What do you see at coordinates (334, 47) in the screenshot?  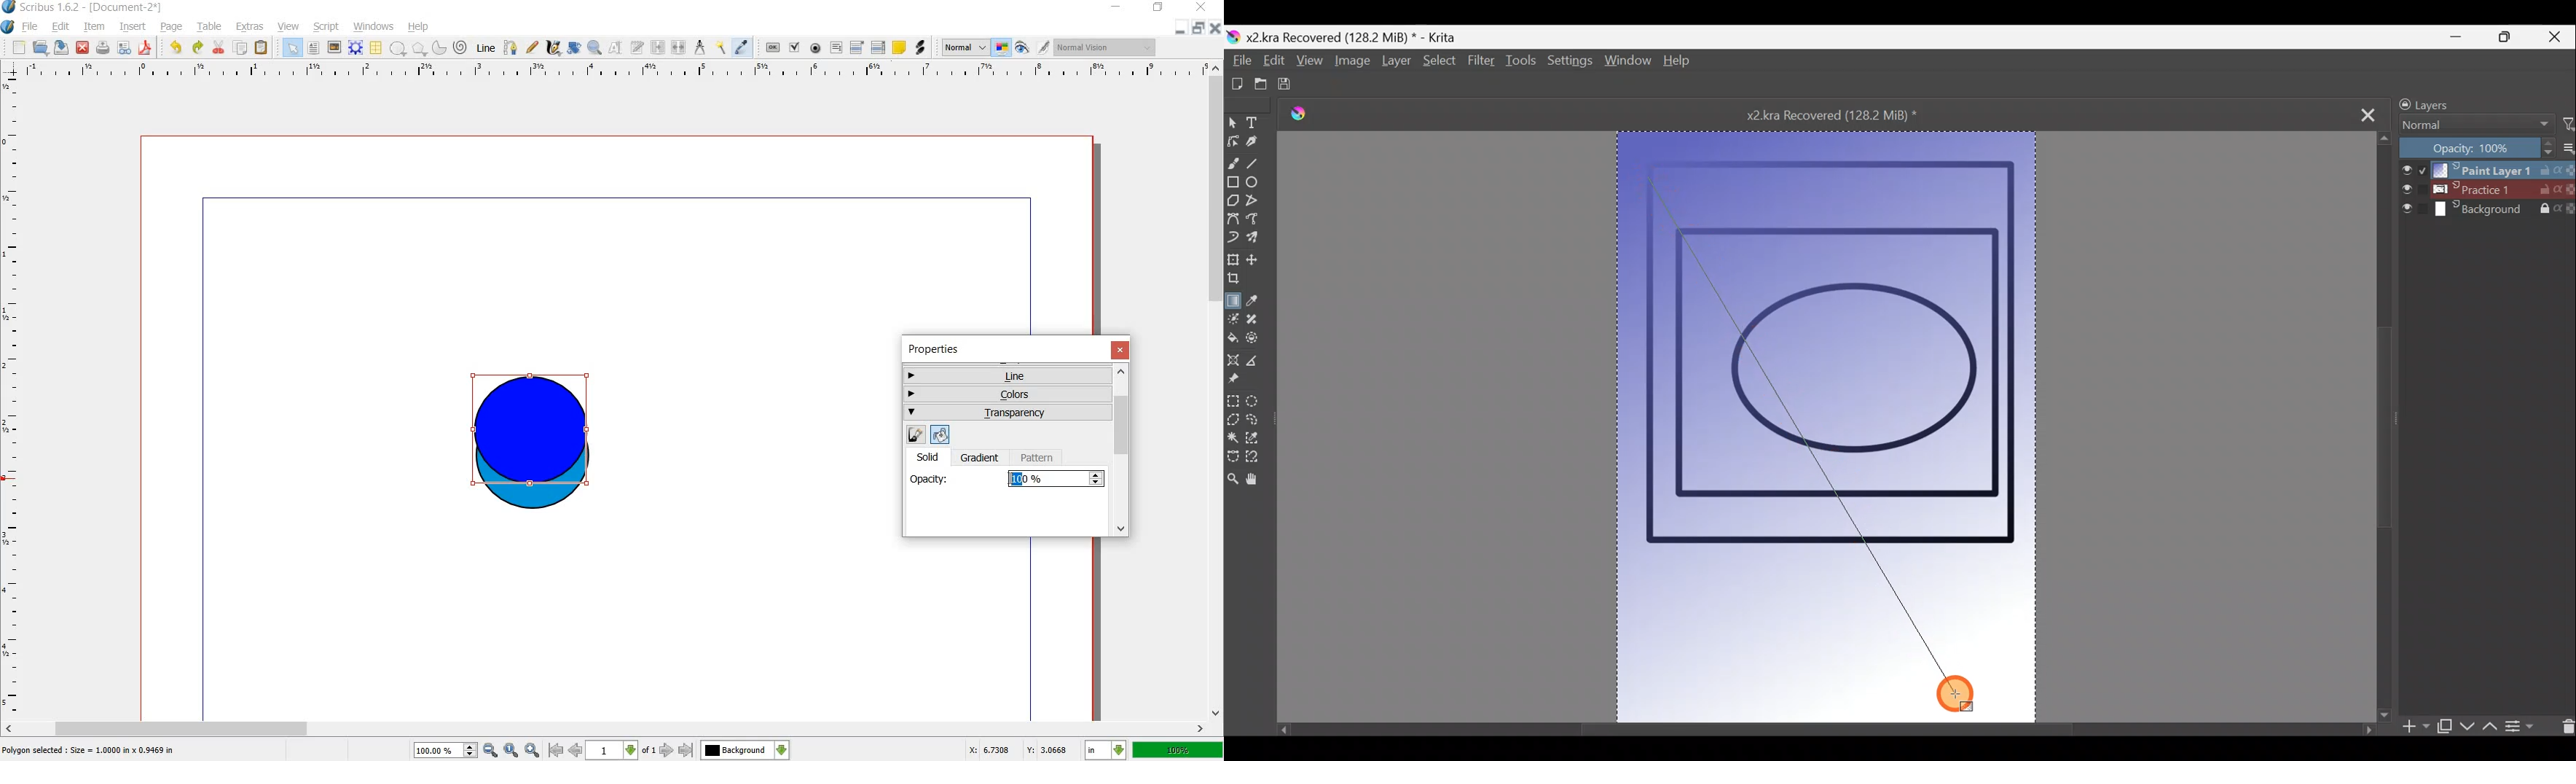 I see `image frame` at bounding box center [334, 47].